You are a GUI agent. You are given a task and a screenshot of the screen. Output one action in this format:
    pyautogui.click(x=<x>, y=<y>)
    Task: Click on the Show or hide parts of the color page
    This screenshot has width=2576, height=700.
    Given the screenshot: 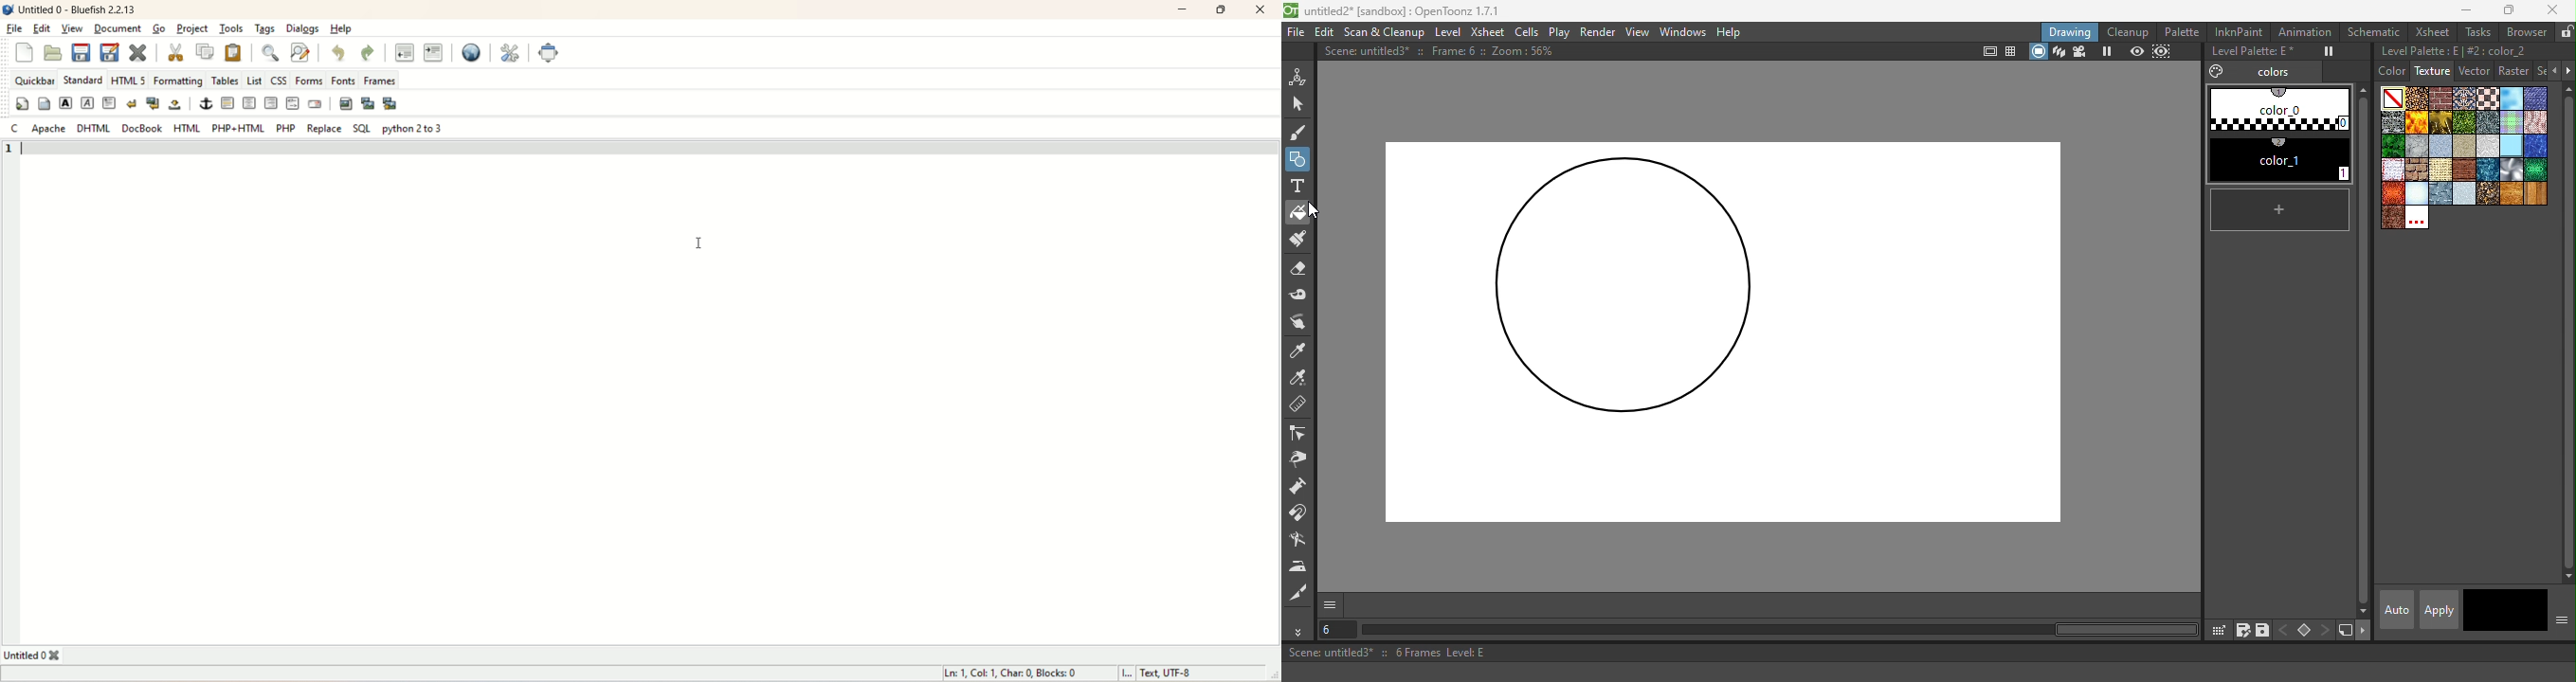 What is the action you would take?
    pyautogui.click(x=2560, y=623)
    